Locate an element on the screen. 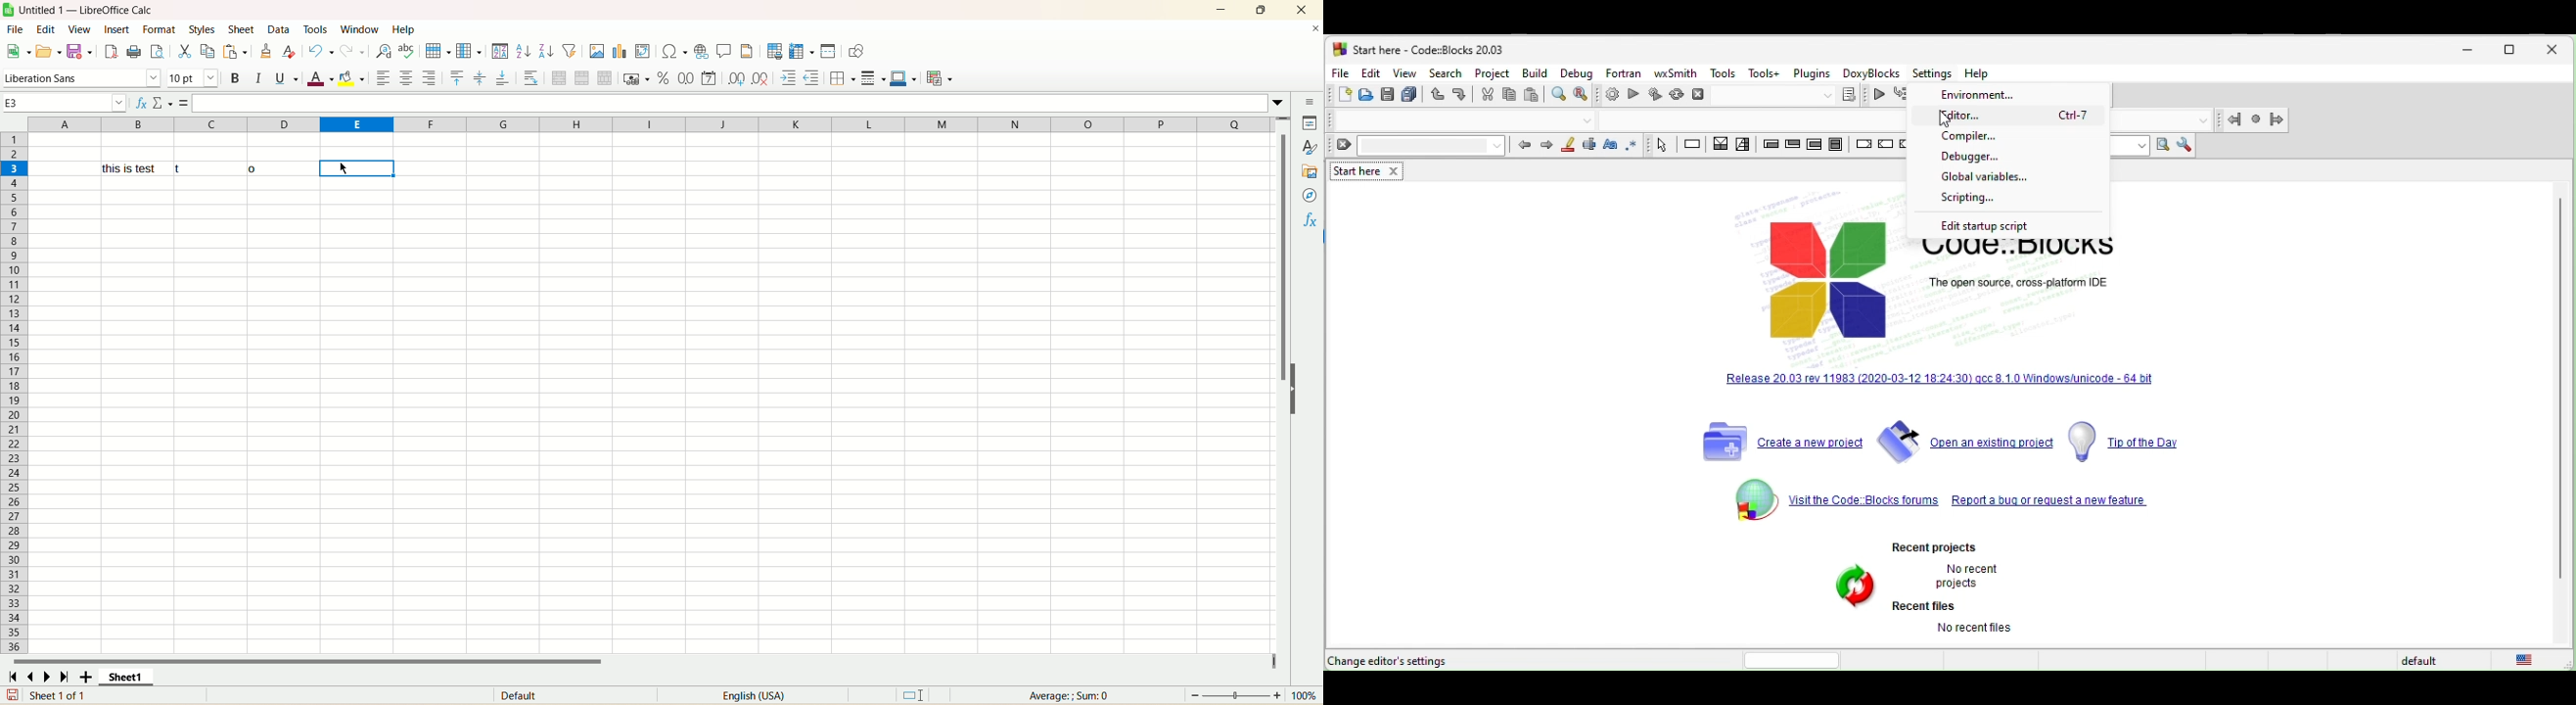 The width and height of the screenshot is (2576, 728). edit startup script is located at coordinates (1991, 225).